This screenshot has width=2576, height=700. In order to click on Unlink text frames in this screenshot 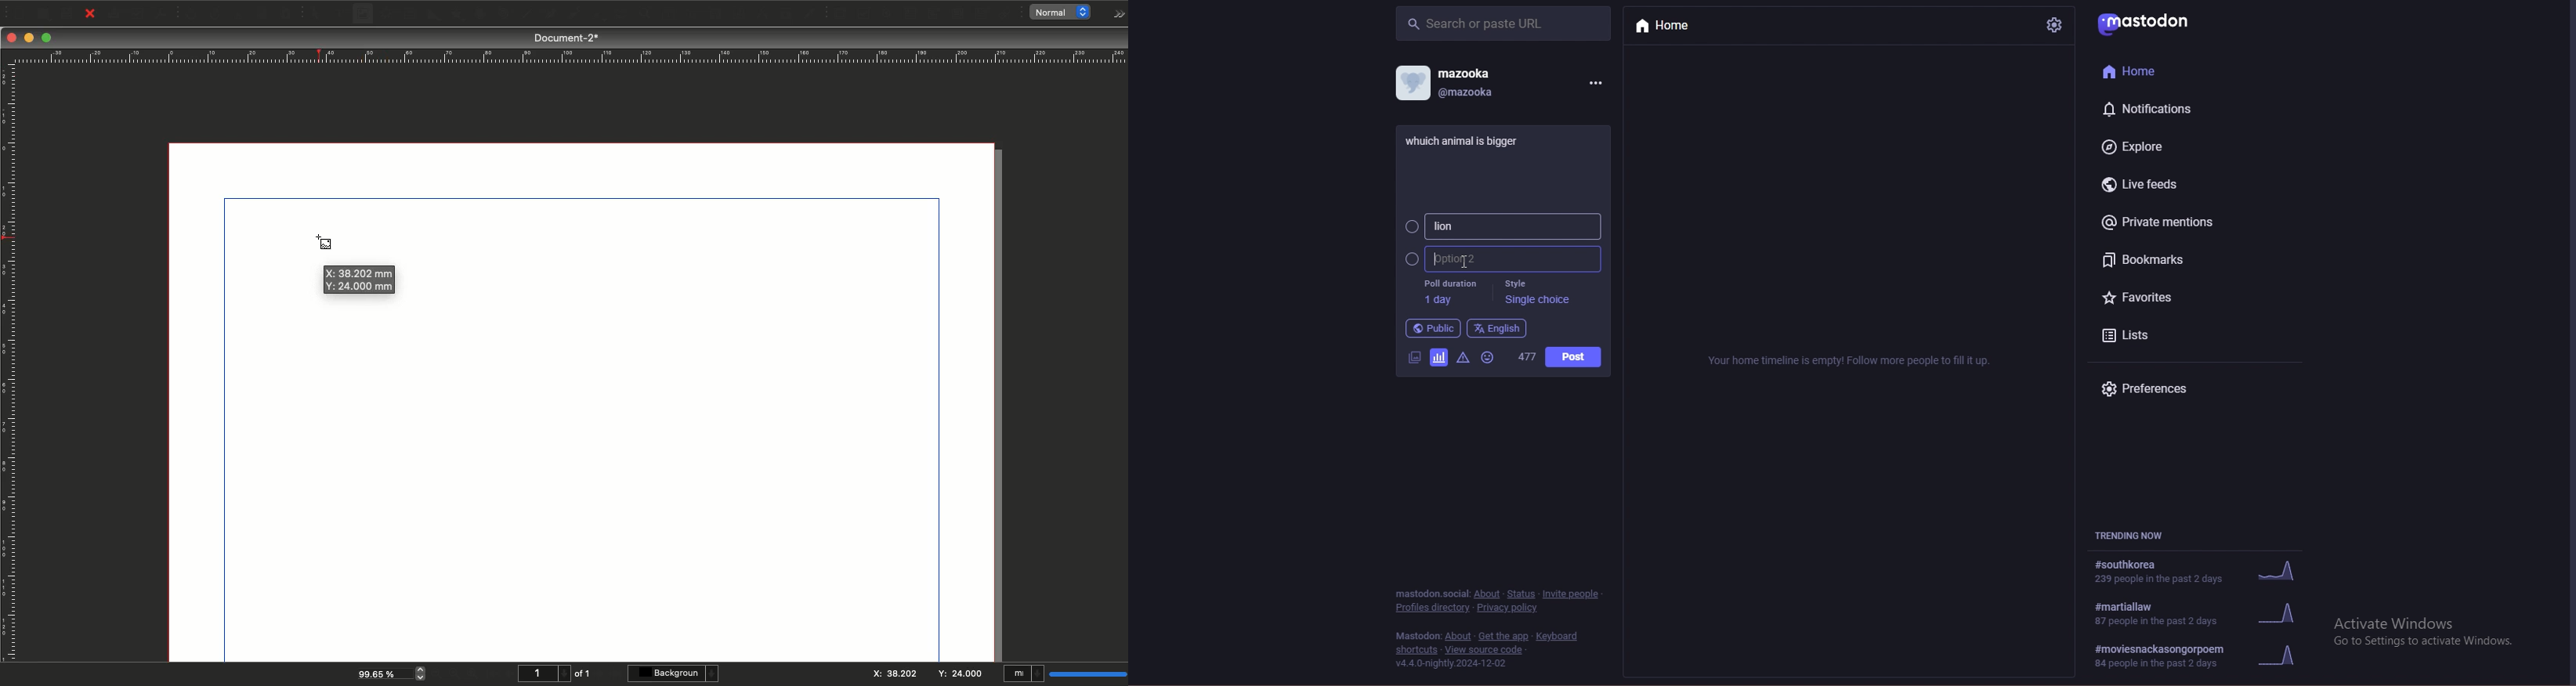, I will do `click(734, 13)`.